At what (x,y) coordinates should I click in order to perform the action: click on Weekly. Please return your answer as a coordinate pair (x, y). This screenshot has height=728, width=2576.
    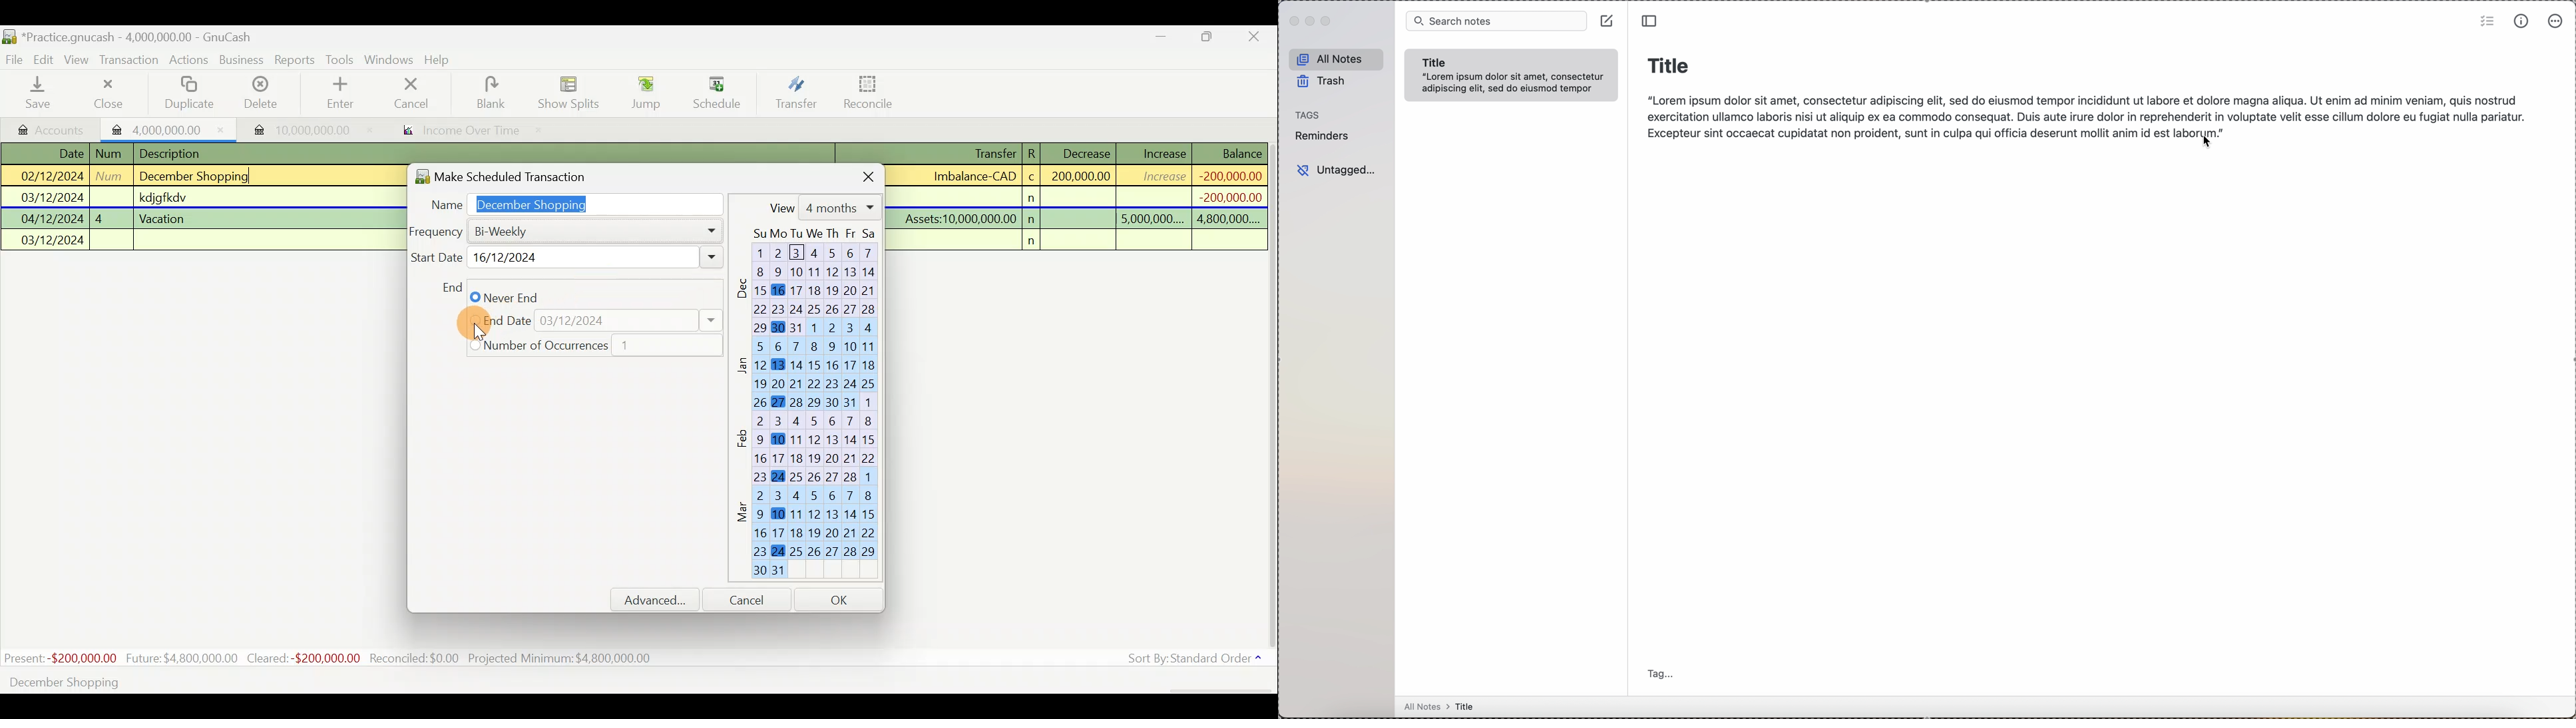
    Looking at the image, I should click on (512, 258).